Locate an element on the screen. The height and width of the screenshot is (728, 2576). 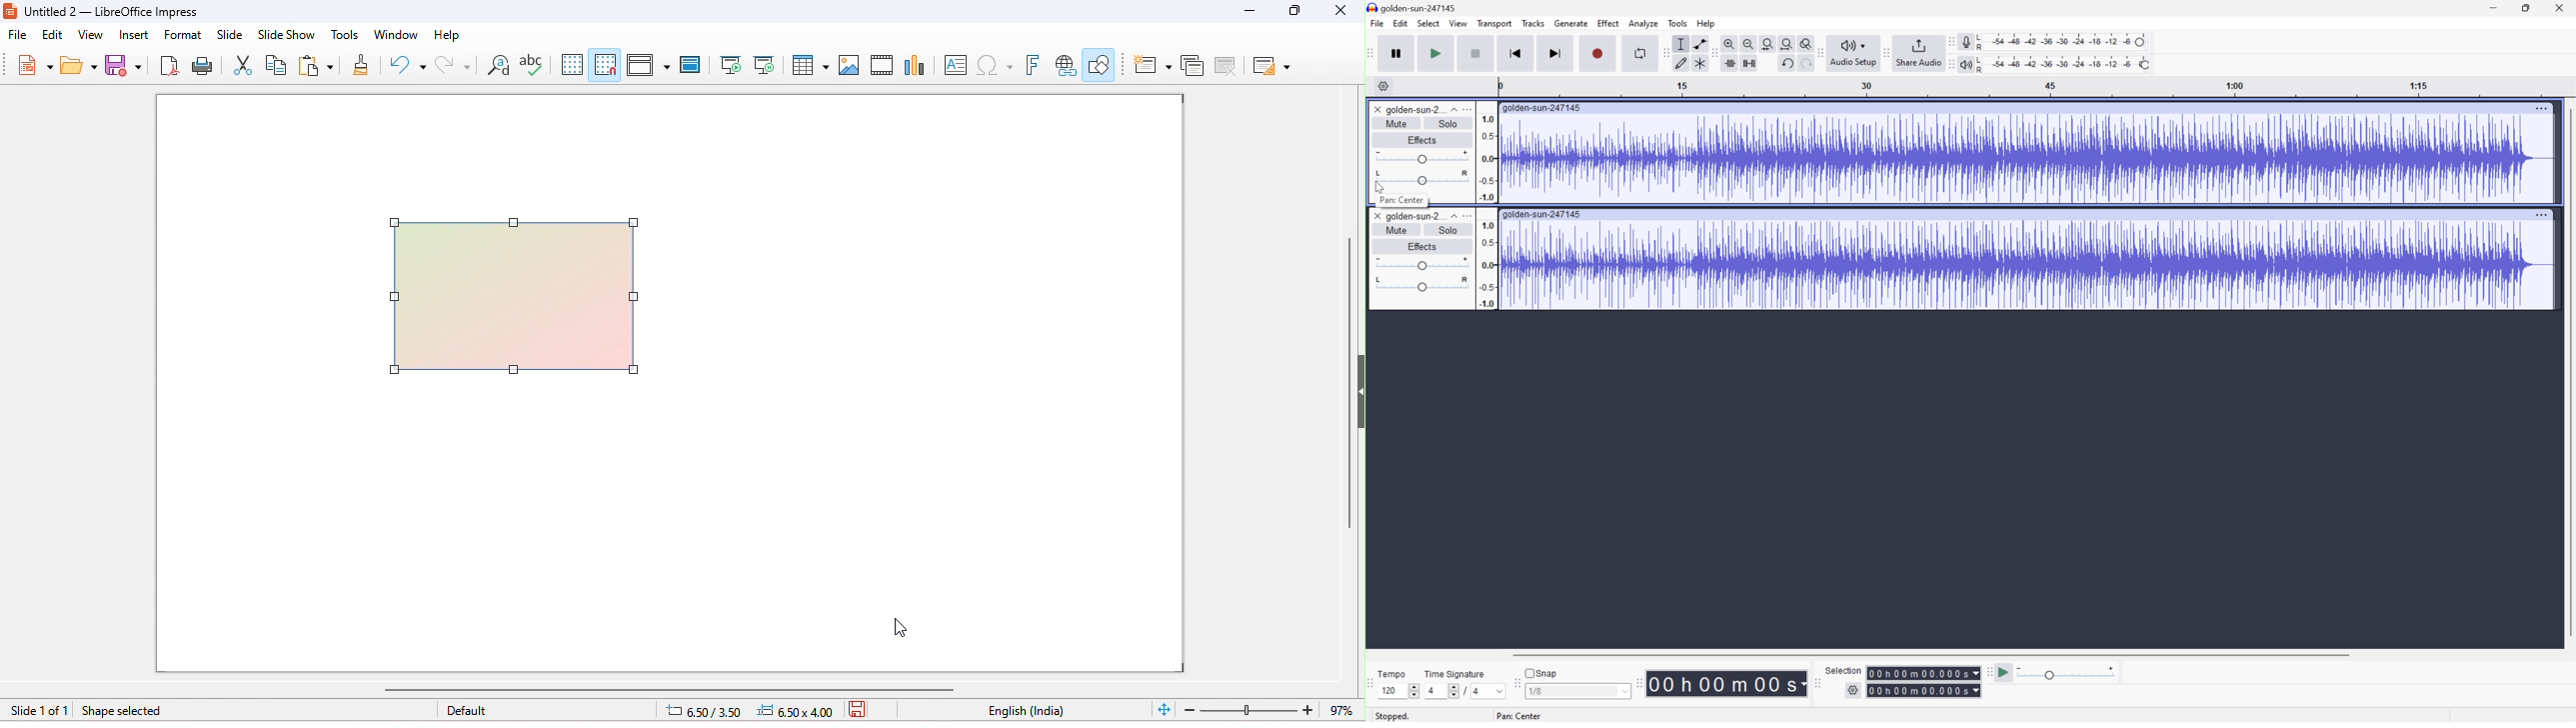
Close is located at coordinates (2564, 7).